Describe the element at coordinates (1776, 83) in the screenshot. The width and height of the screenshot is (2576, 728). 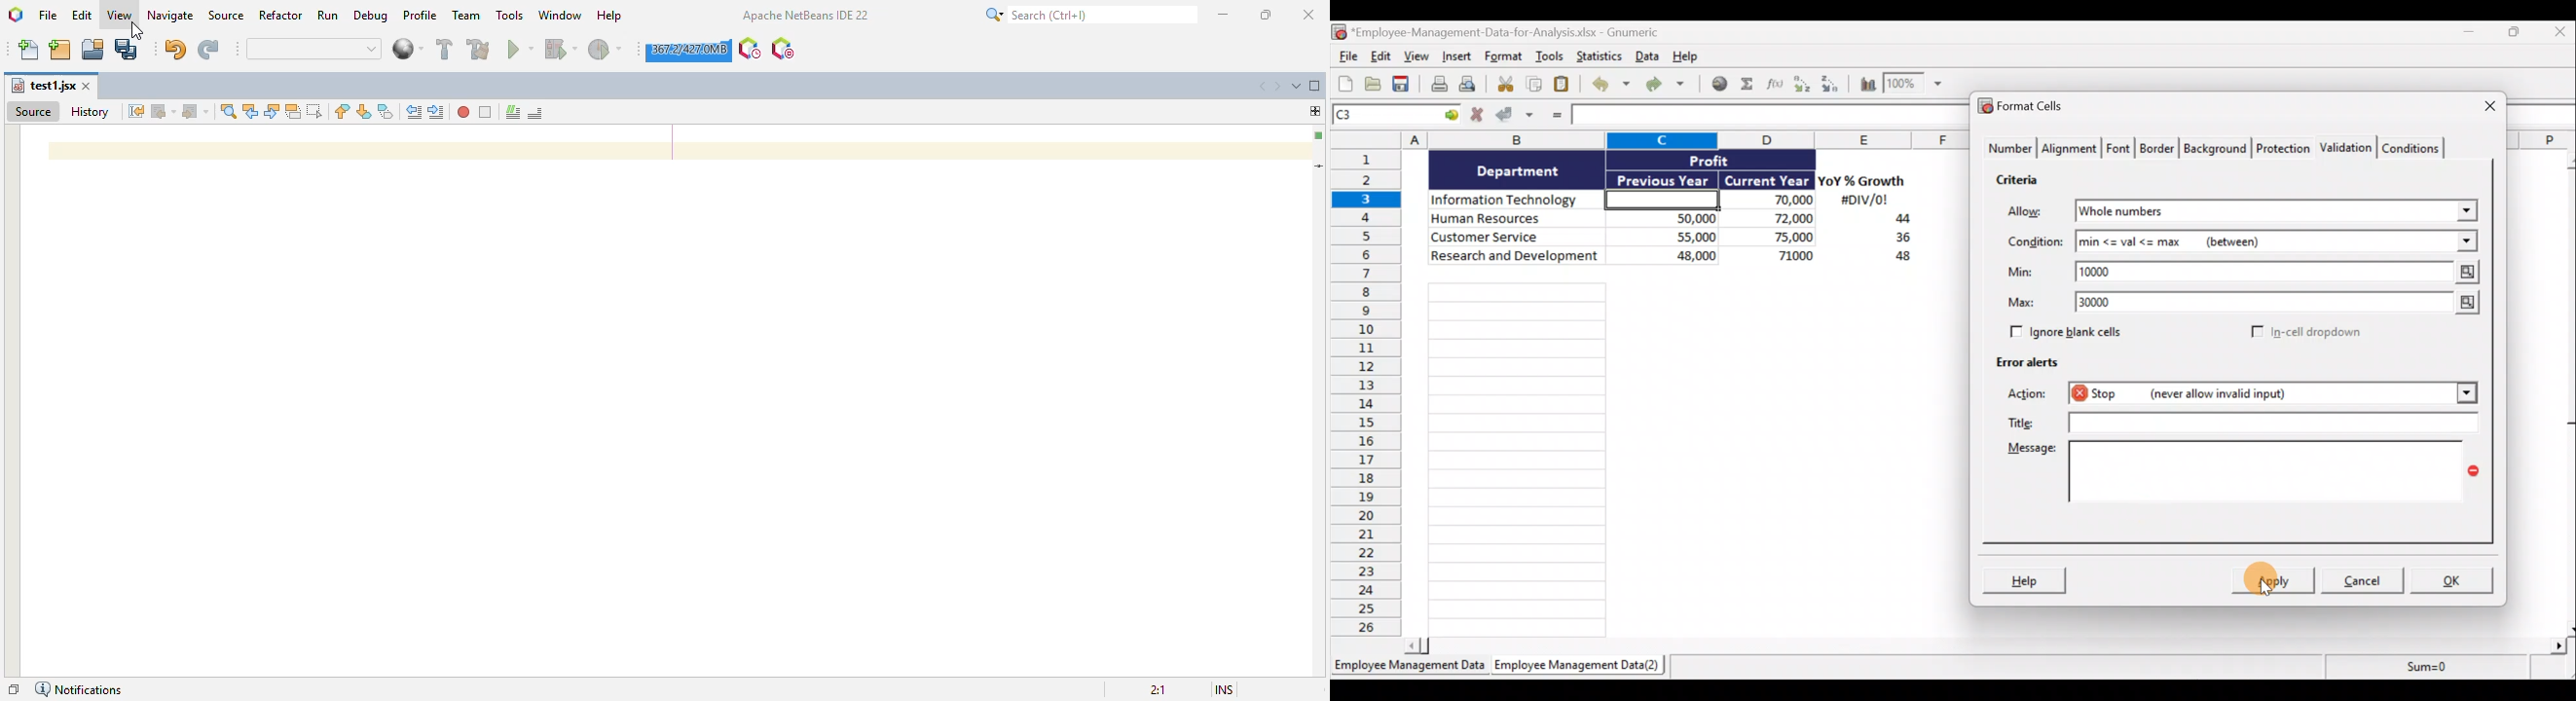
I see `Edit a function in the current cell` at that location.